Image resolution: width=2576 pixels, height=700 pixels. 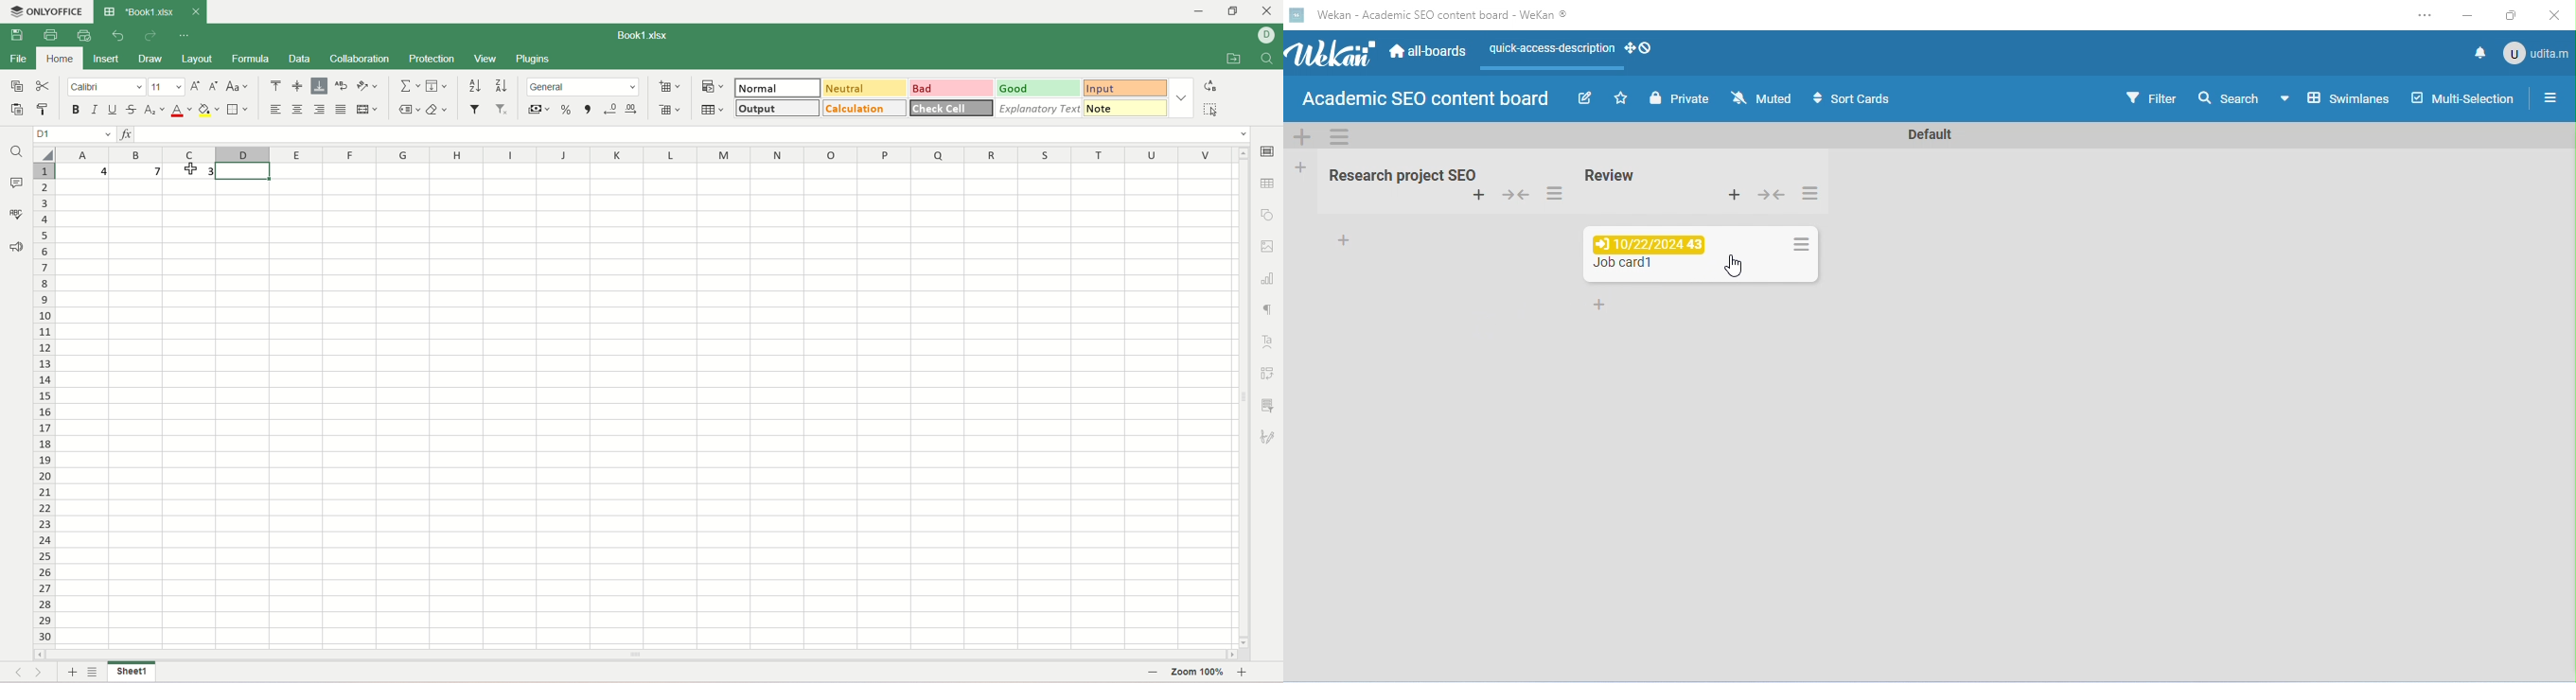 I want to click on align middle, so click(x=299, y=86).